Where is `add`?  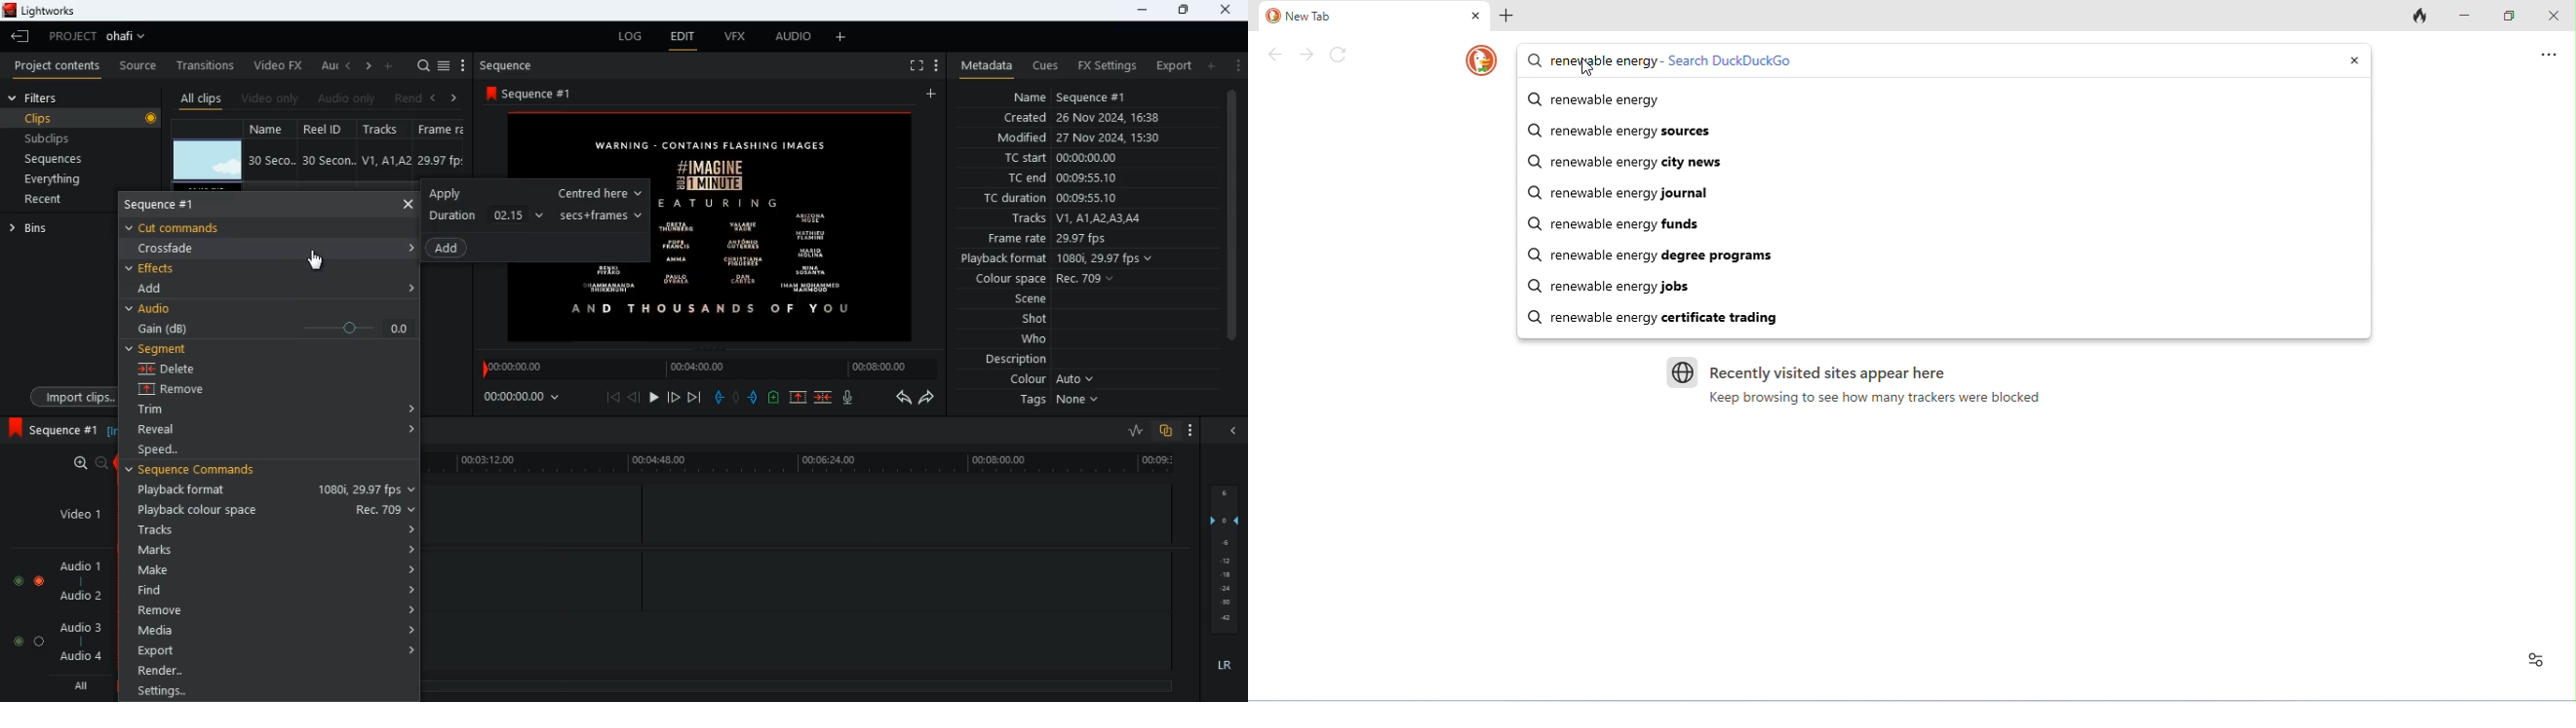 add is located at coordinates (934, 95).